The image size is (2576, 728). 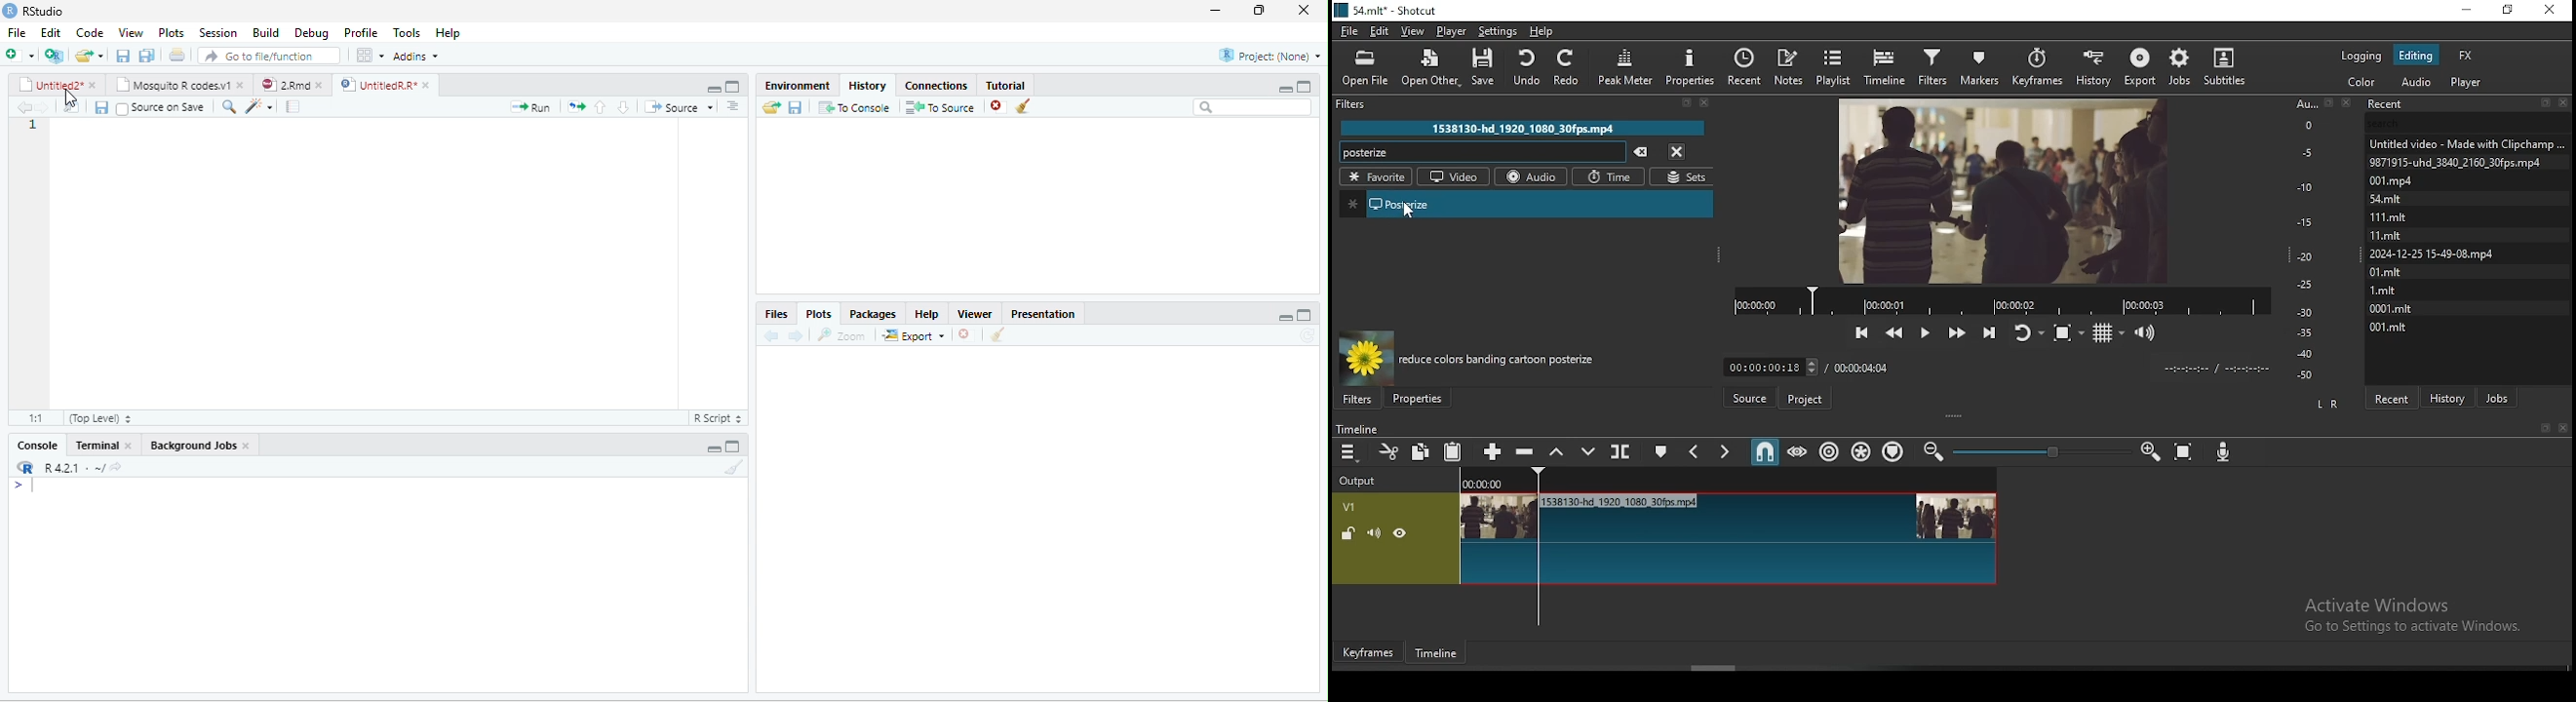 I want to click on Close, so click(x=2566, y=428).